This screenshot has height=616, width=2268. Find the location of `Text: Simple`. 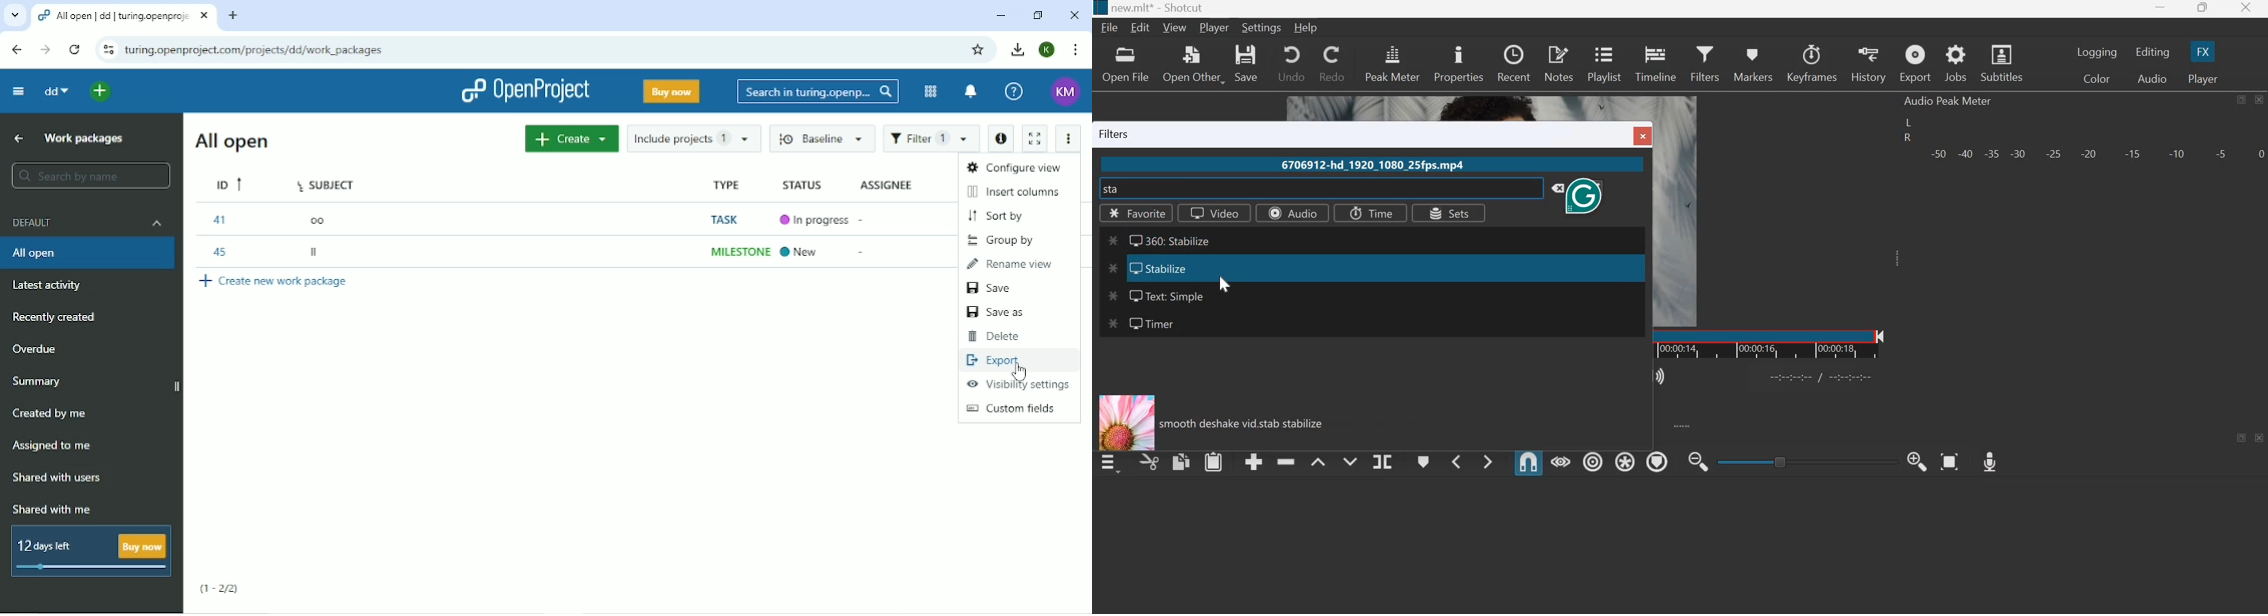

Text: Simple is located at coordinates (1155, 297).